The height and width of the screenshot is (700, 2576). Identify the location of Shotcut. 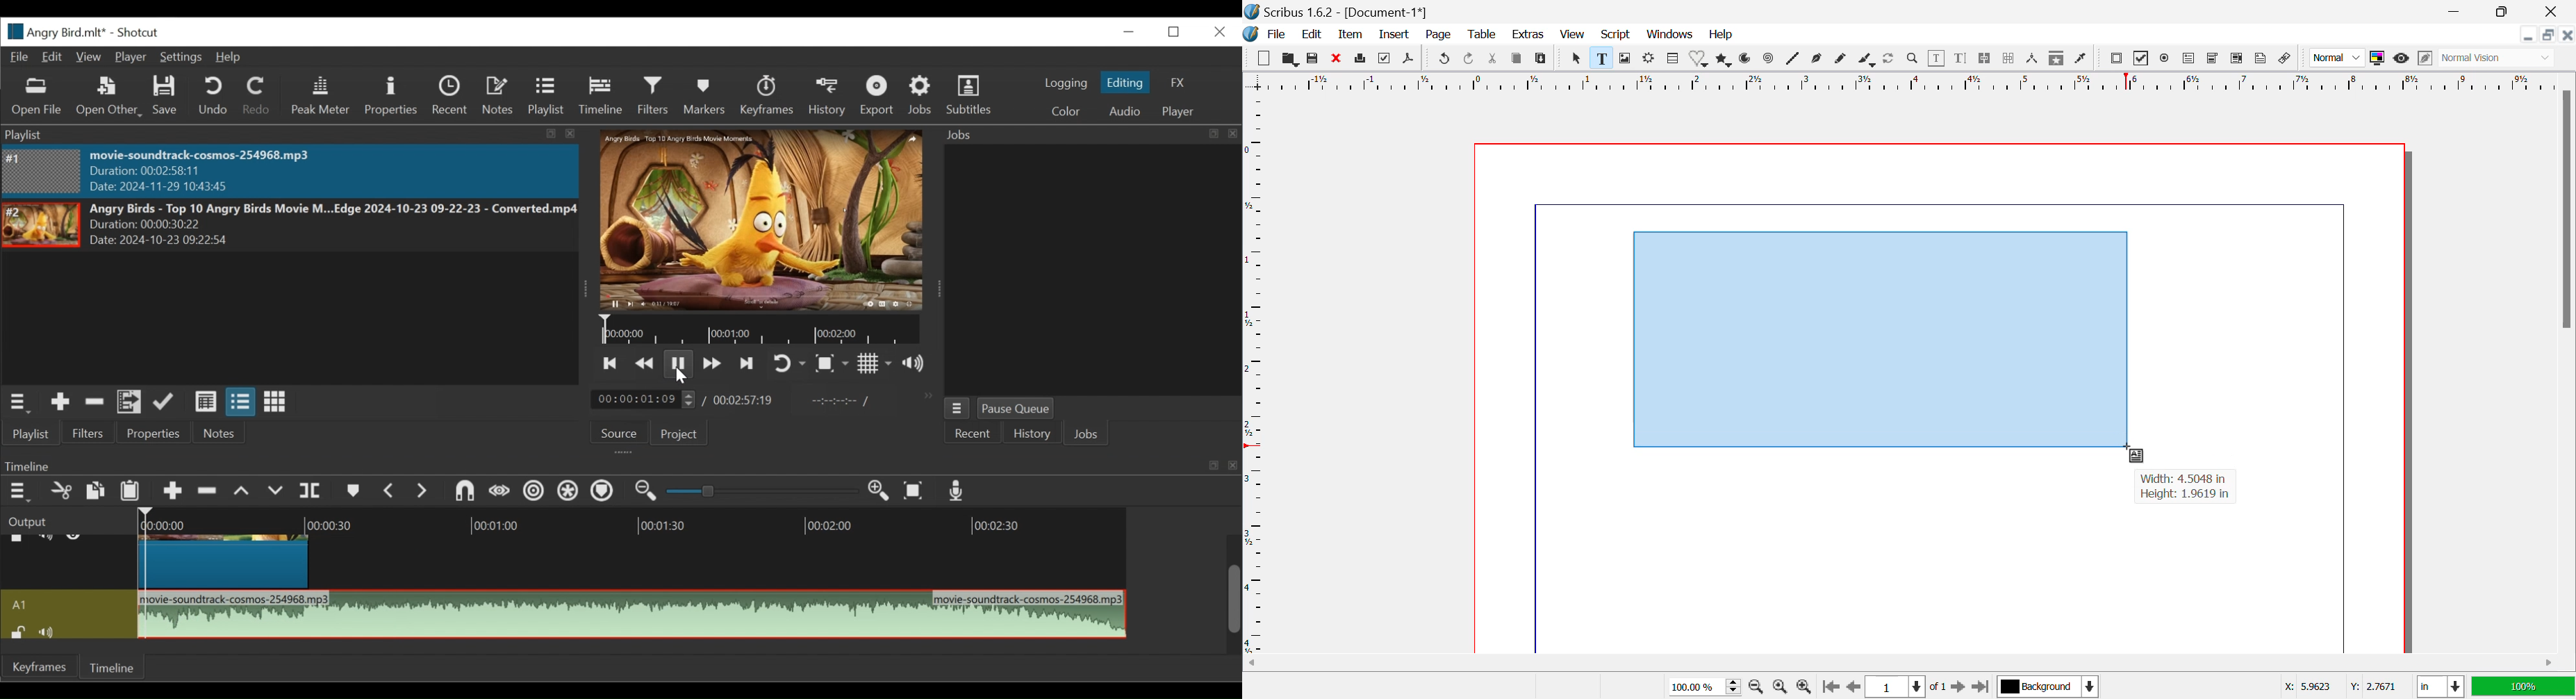
(140, 32).